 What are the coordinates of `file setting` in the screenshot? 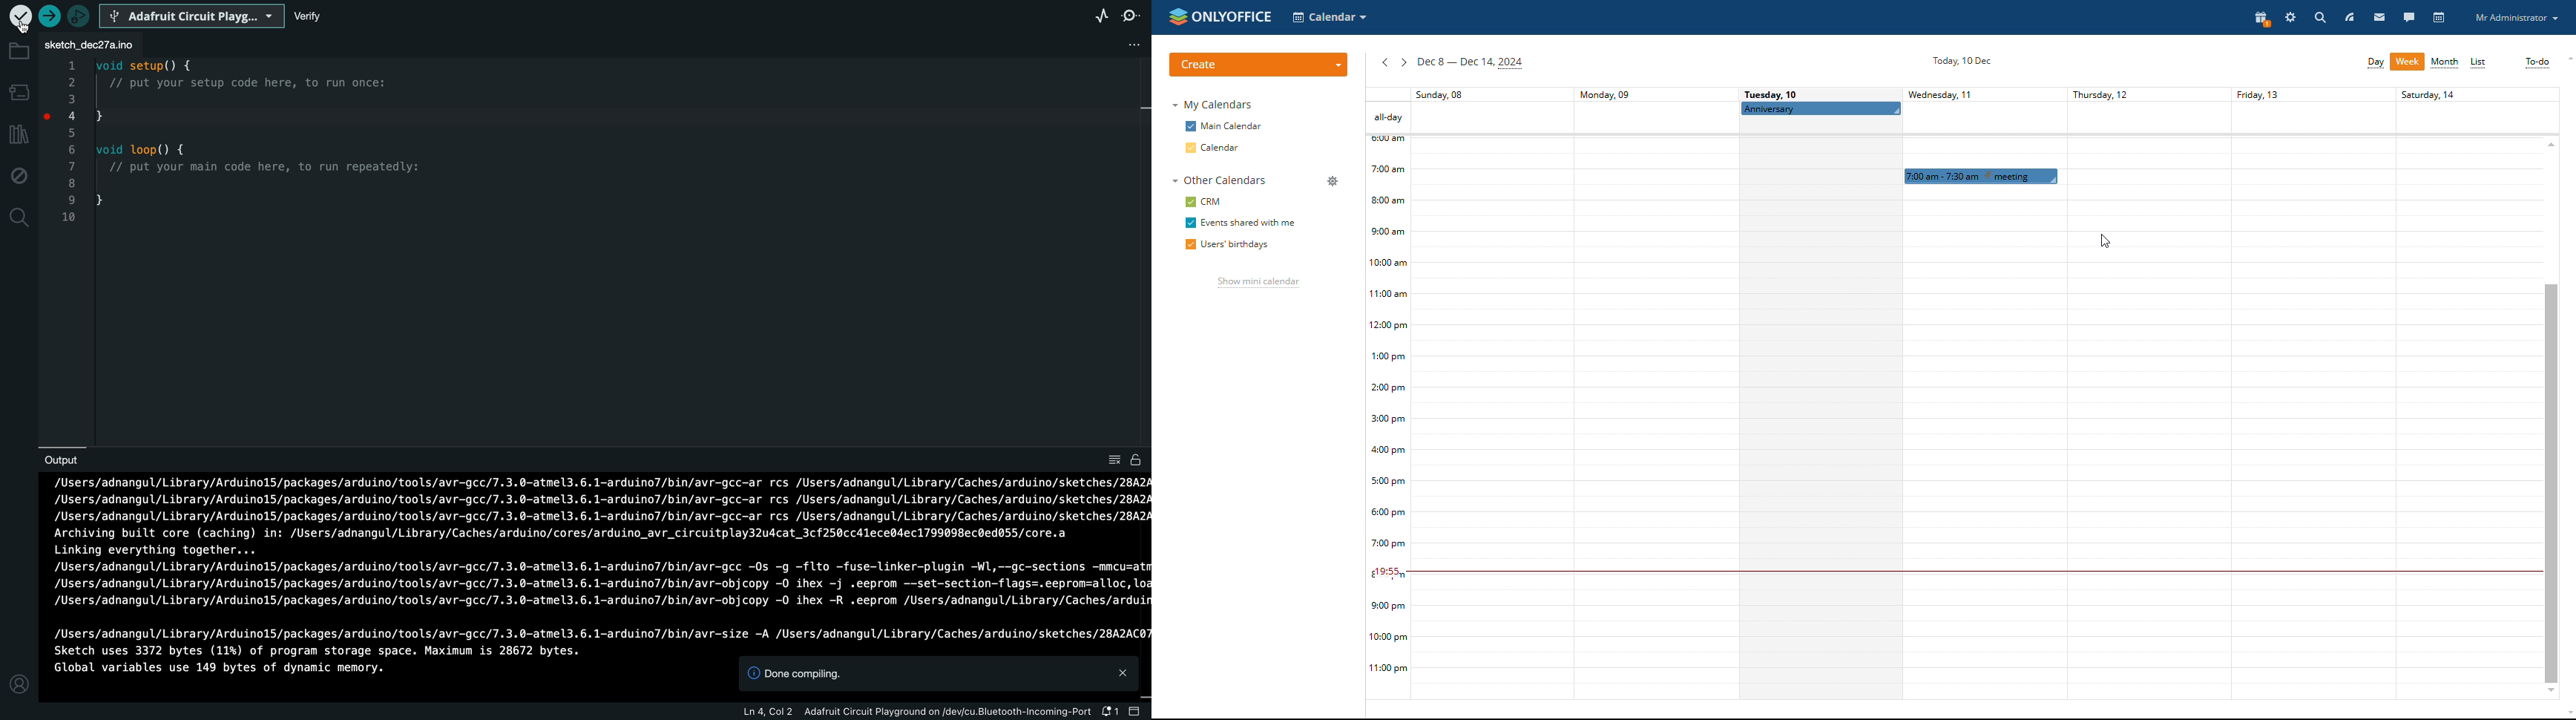 It's located at (1121, 45).